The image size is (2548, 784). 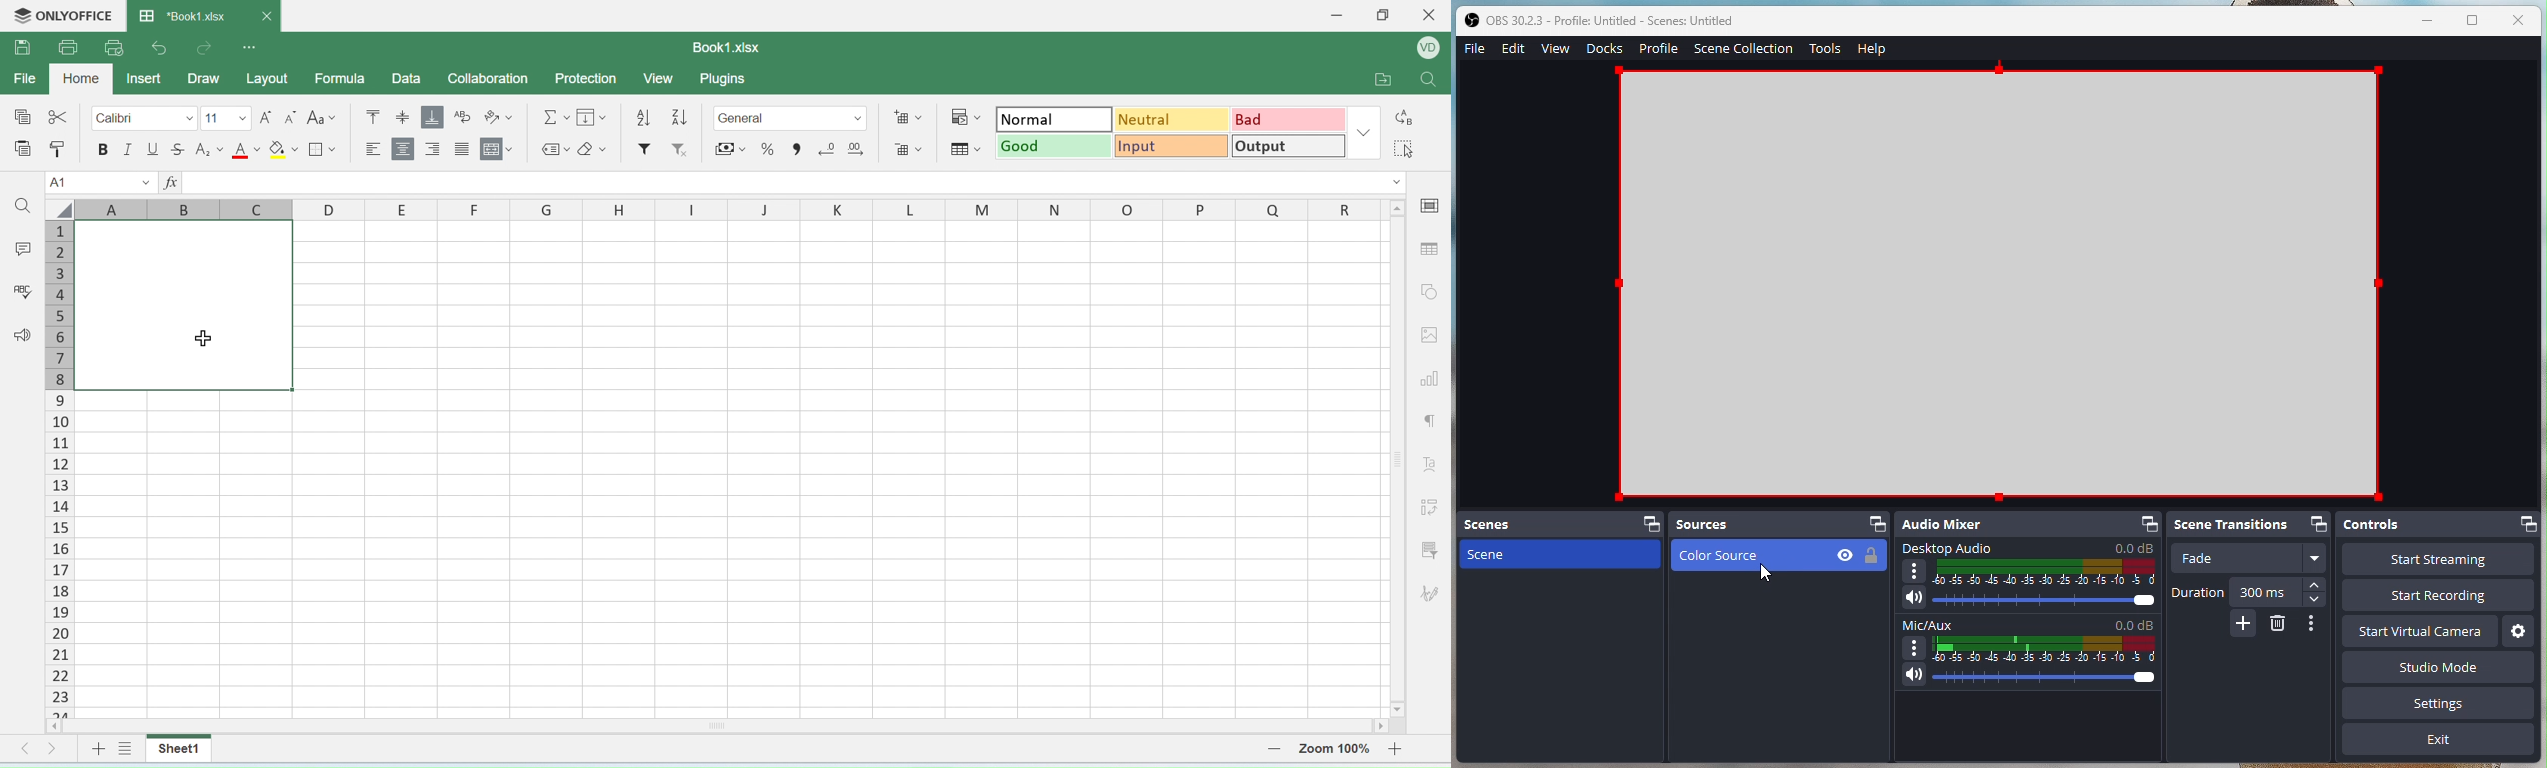 What do you see at coordinates (1473, 49) in the screenshot?
I see `File` at bounding box center [1473, 49].